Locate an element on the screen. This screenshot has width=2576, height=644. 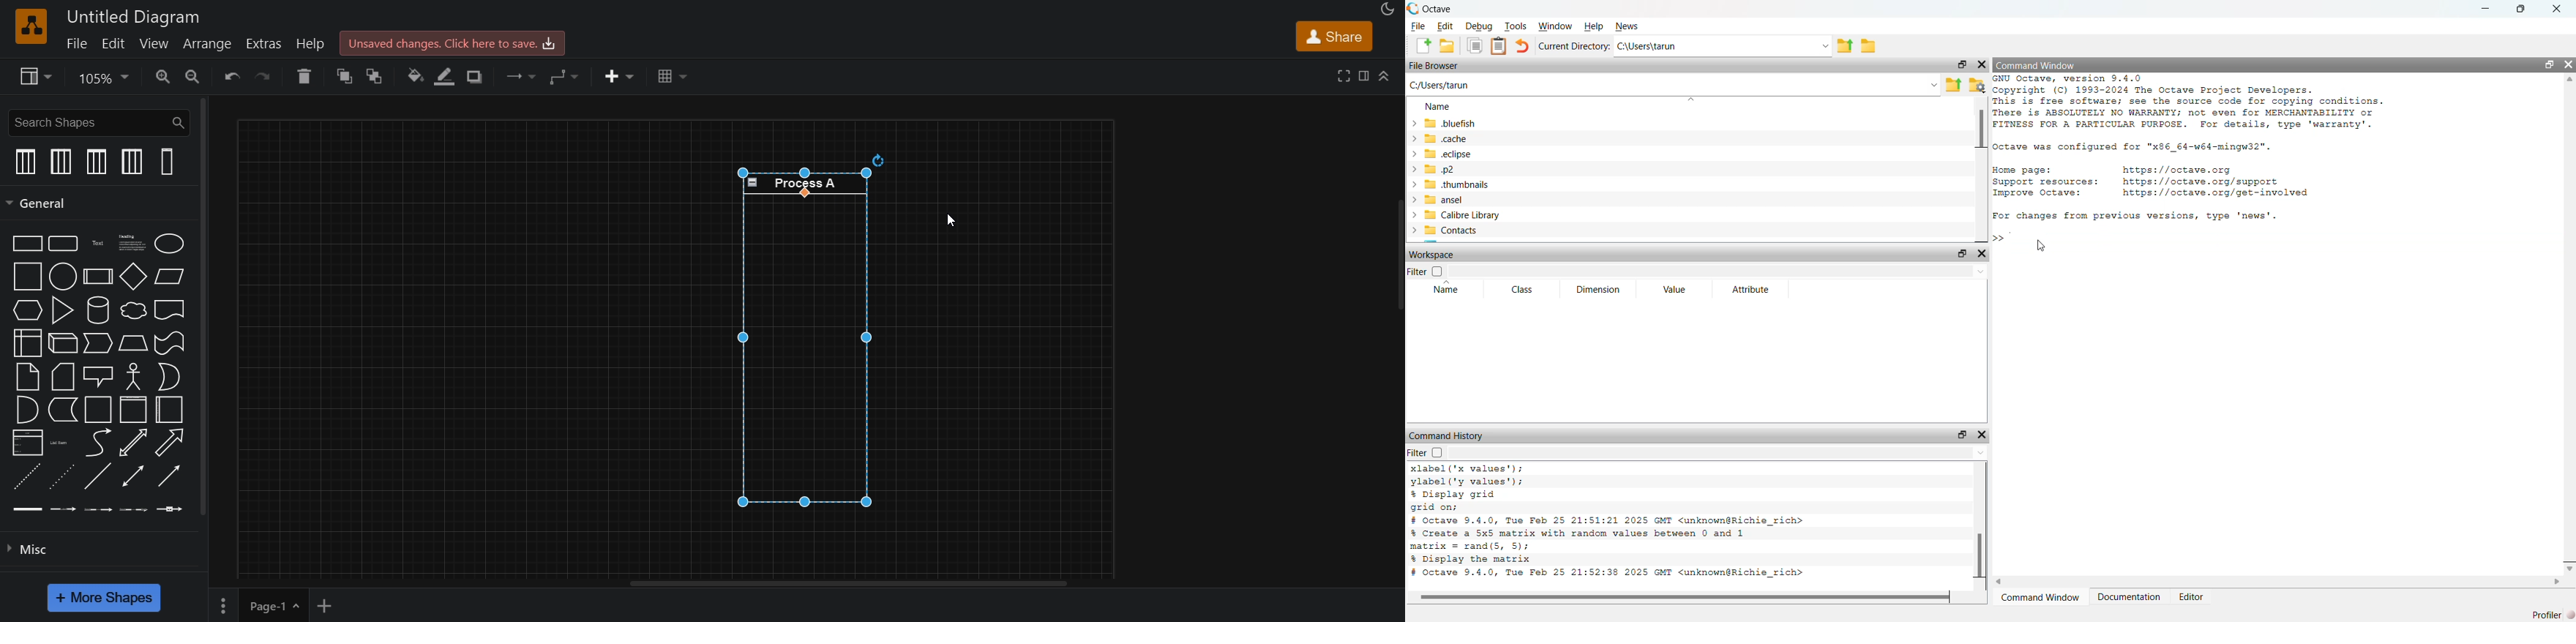
horizontal container is located at coordinates (130, 410).